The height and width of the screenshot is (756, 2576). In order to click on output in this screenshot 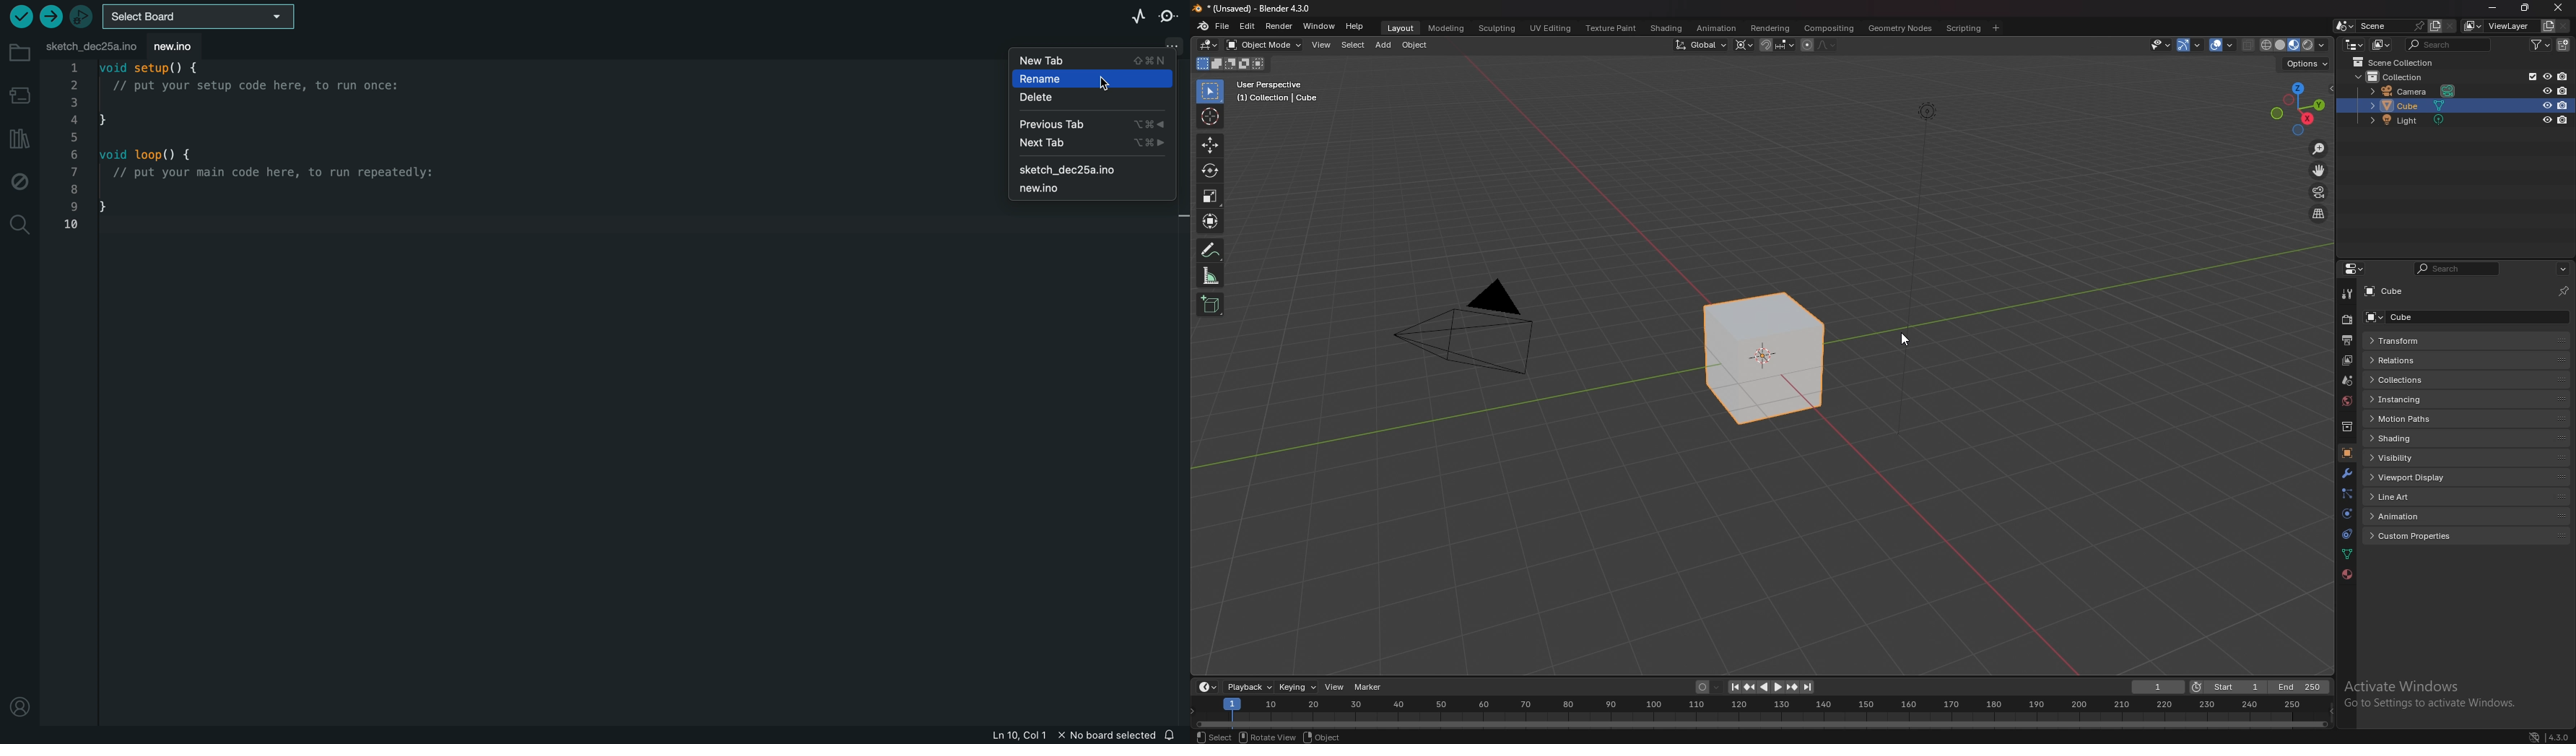, I will do `click(2346, 340)`.